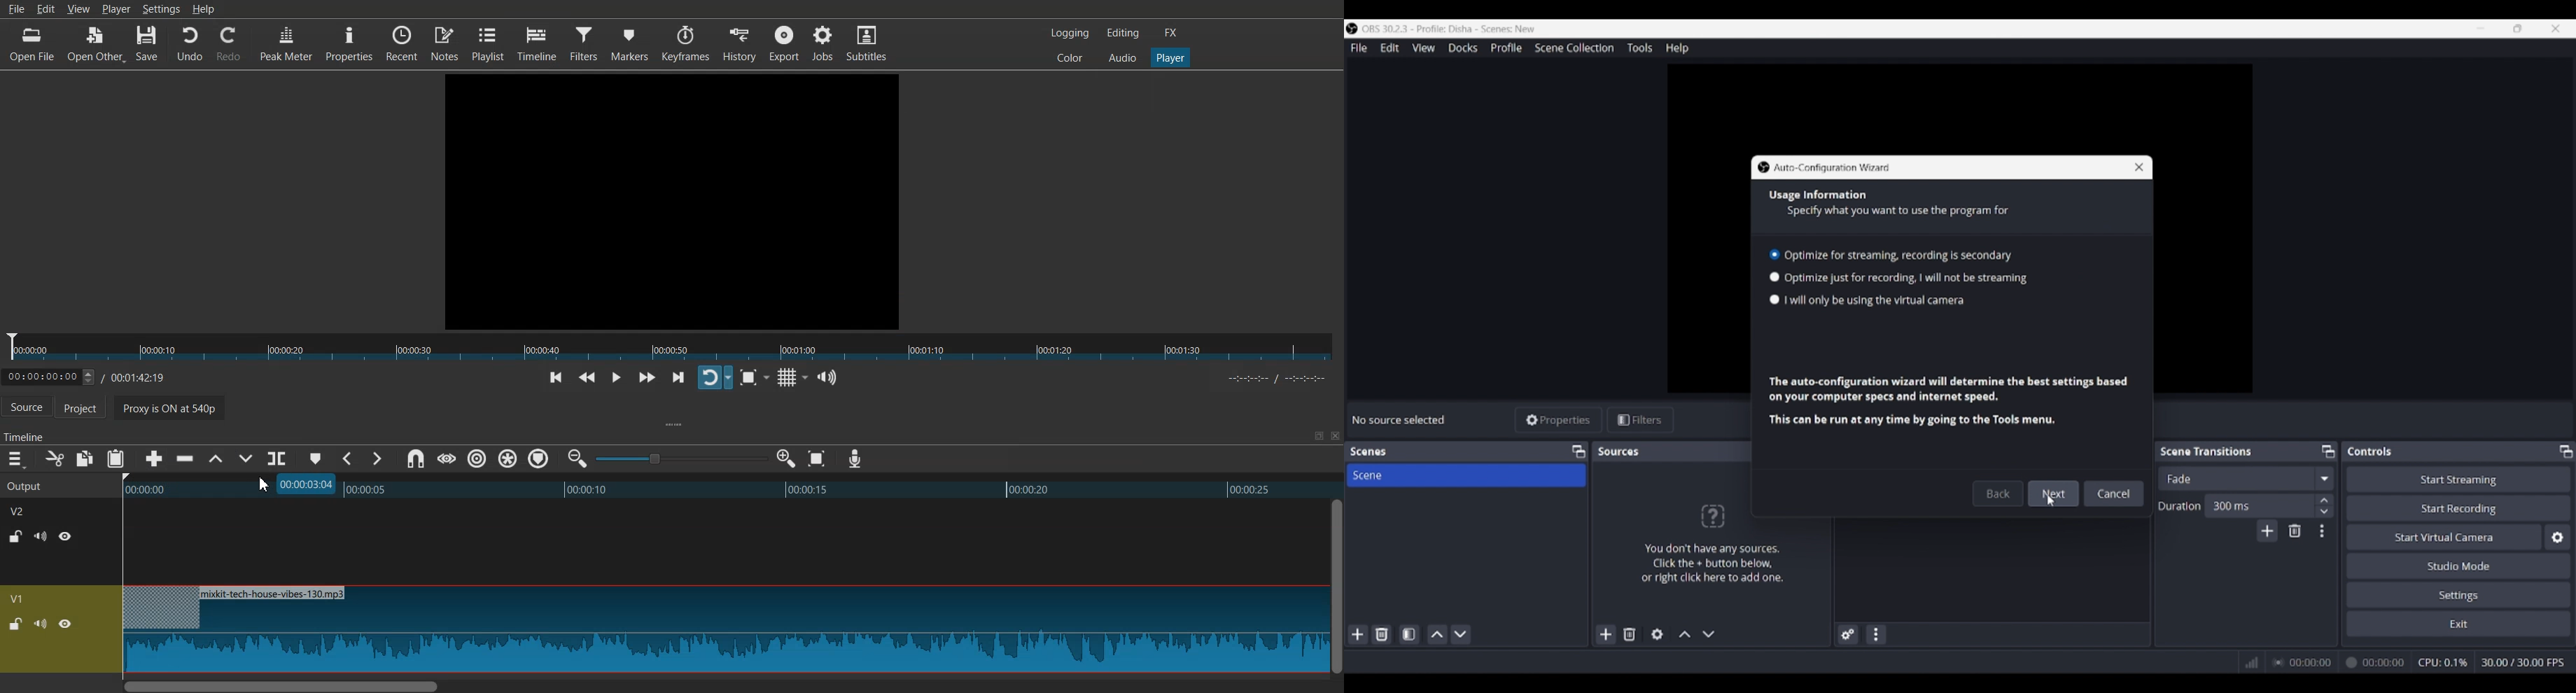 The height and width of the screenshot is (700, 2576). Describe the element at coordinates (1832, 168) in the screenshot. I see `Window title` at that location.